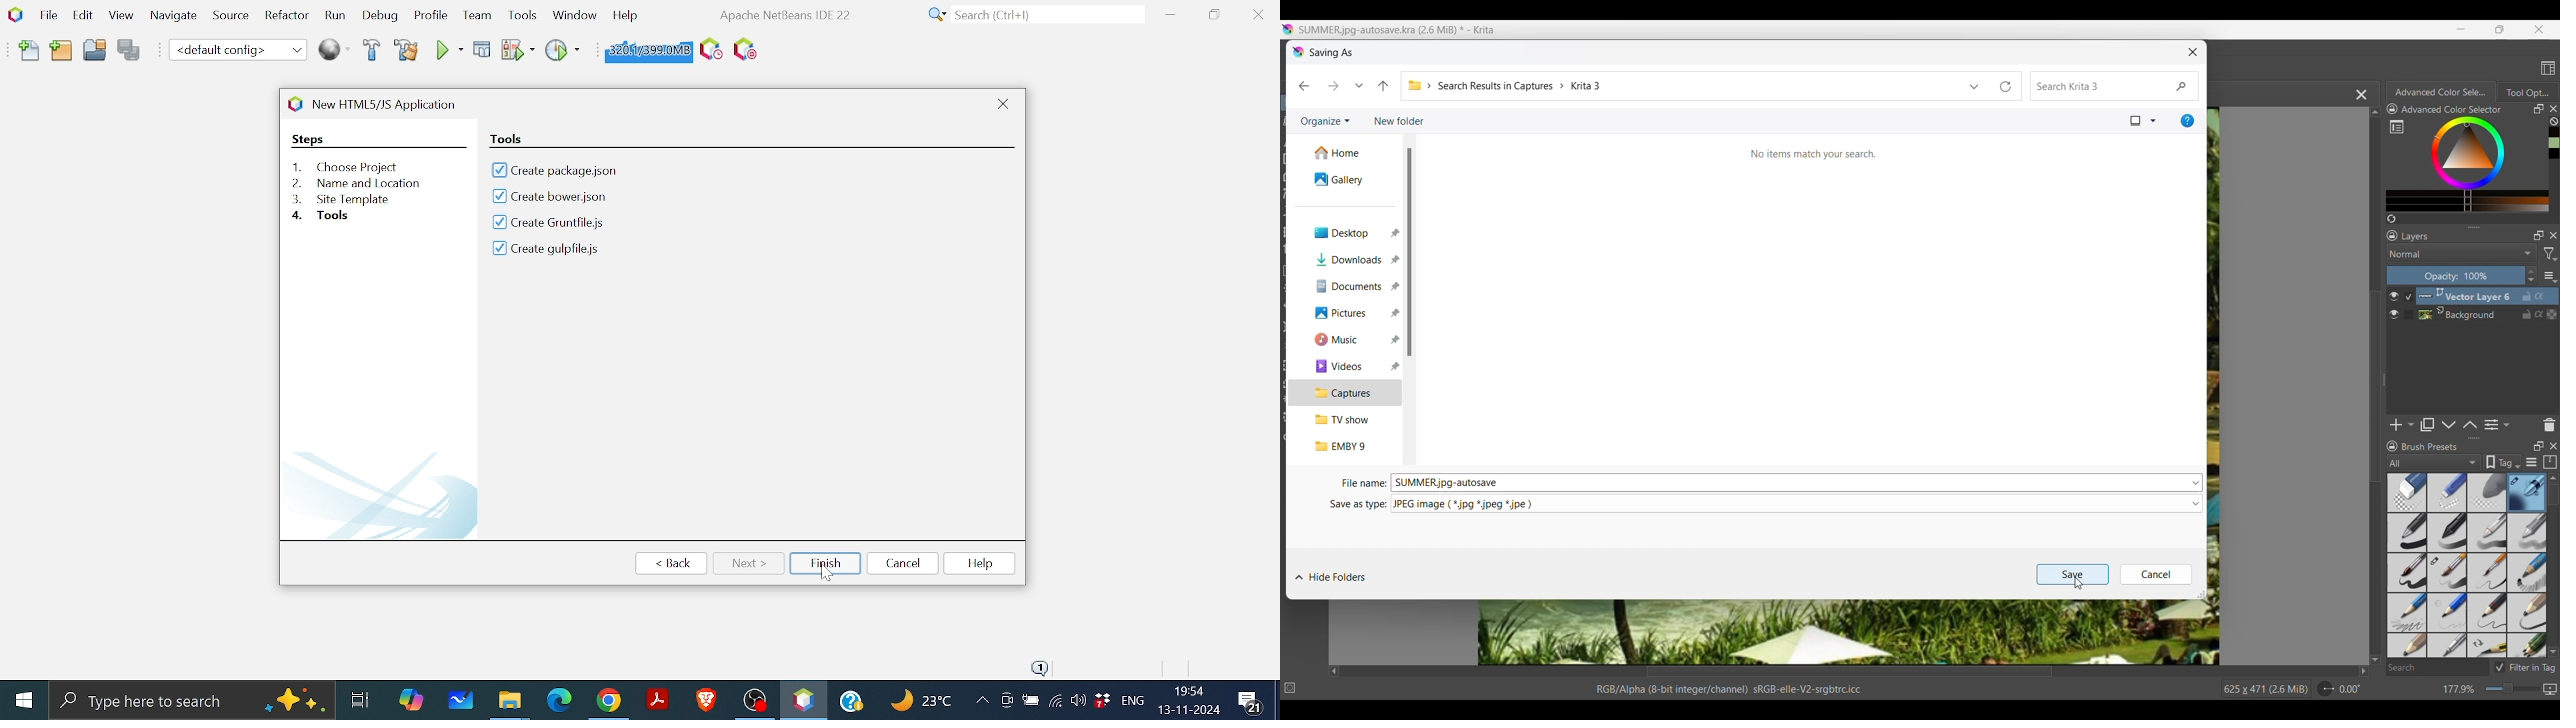 The width and height of the screenshot is (2576, 728). I want to click on Current sort and other sort options, so click(2143, 121).